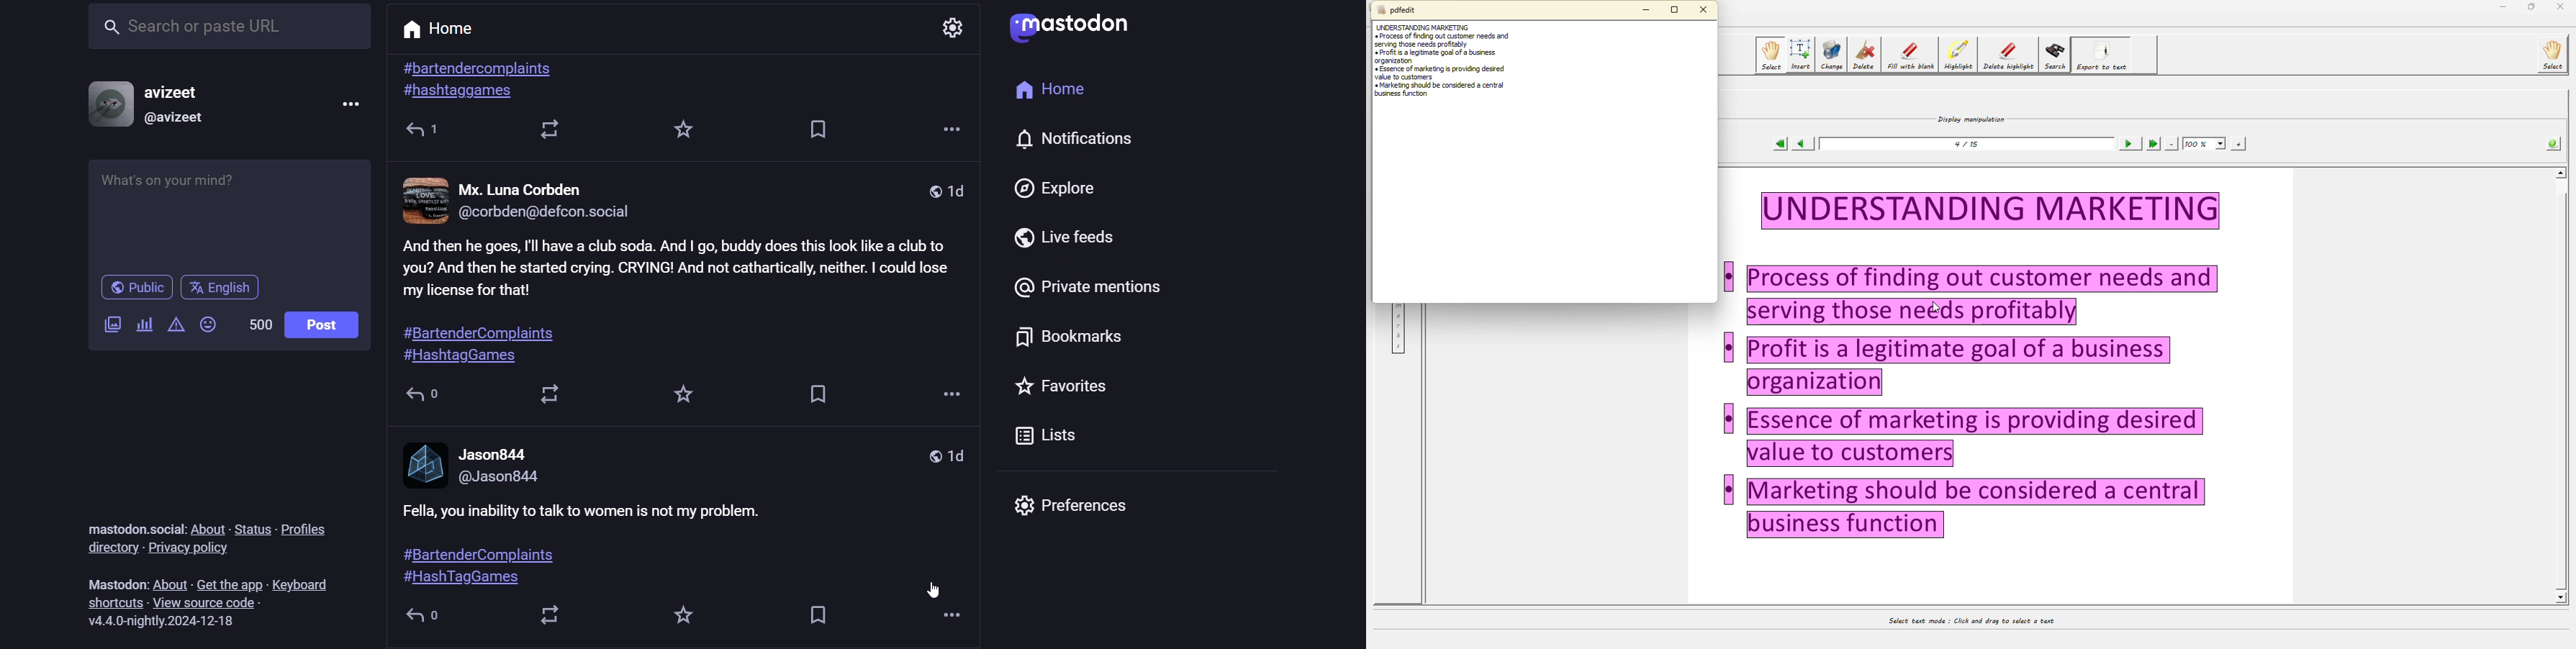 This screenshot has width=2576, height=672. Describe the element at coordinates (113, 322) in the screenshot. I see `add image` at that location.